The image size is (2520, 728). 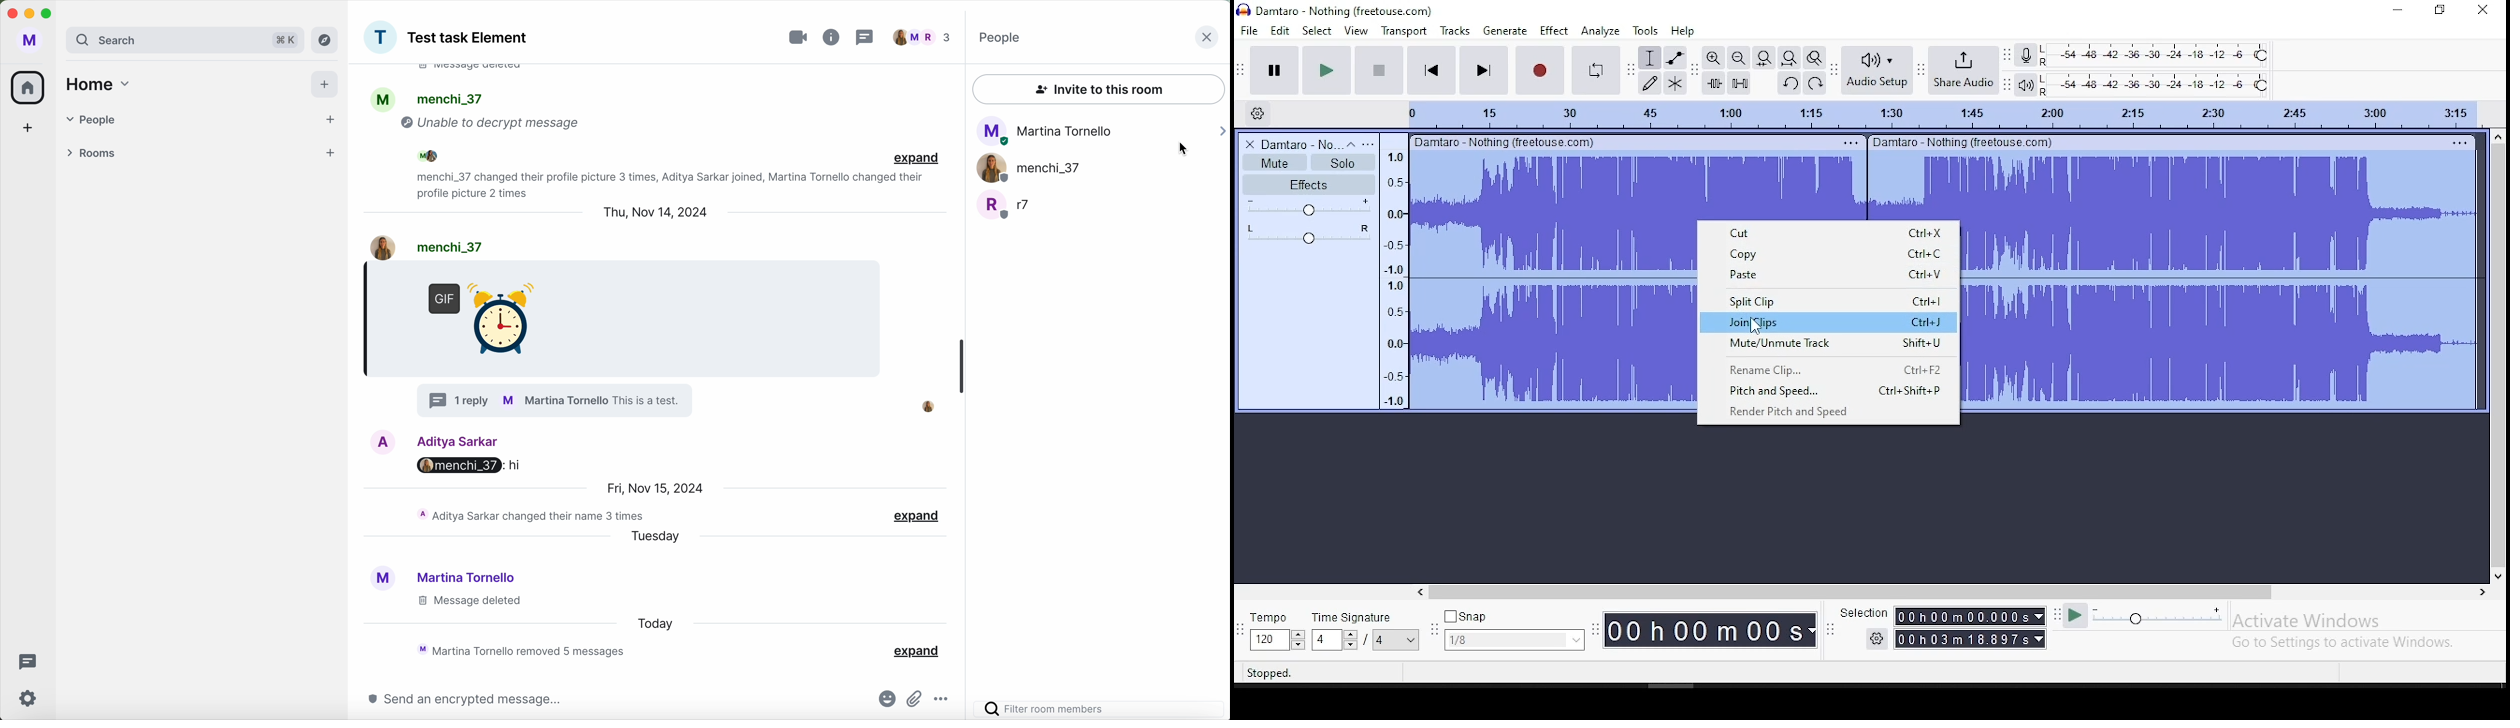 I want to click on image profile, so click(x=384, y=441).